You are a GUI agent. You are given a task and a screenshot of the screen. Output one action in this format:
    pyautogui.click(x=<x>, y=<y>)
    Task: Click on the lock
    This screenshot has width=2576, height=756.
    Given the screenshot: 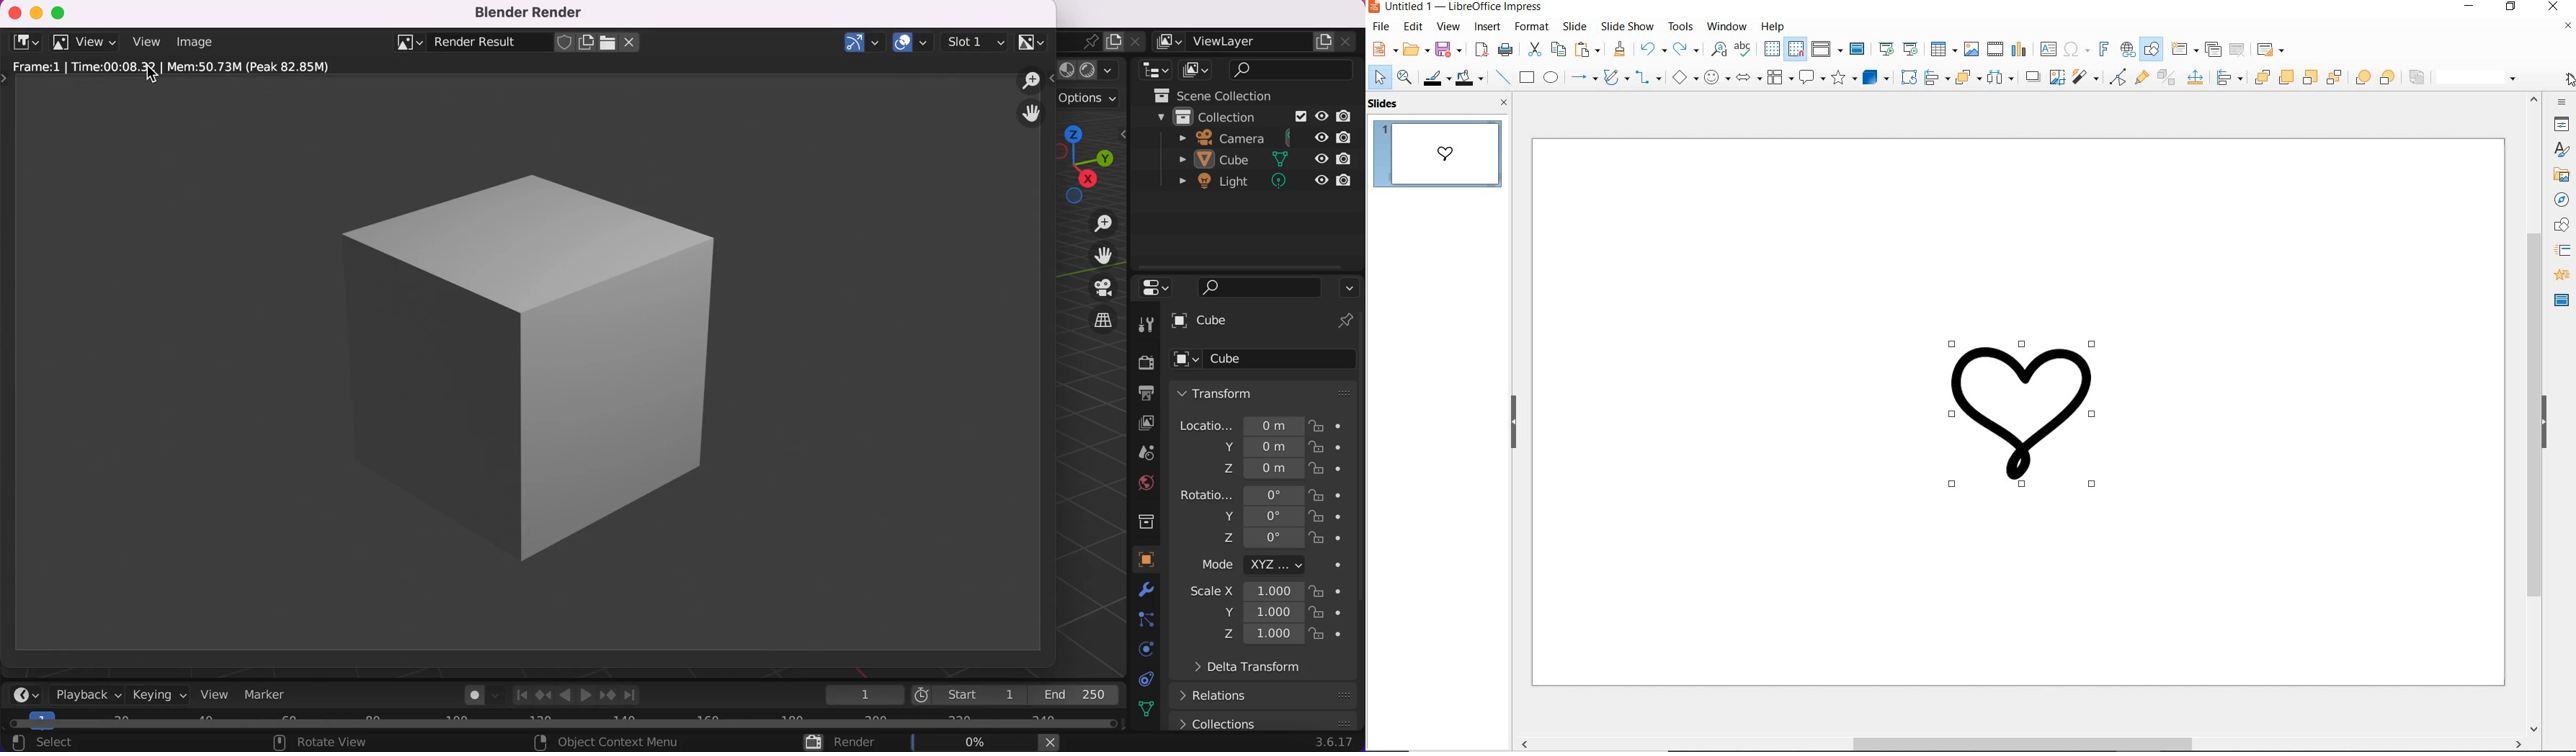 What is the action you would take?
    pyautogui.click(x=1328, y=467)
    